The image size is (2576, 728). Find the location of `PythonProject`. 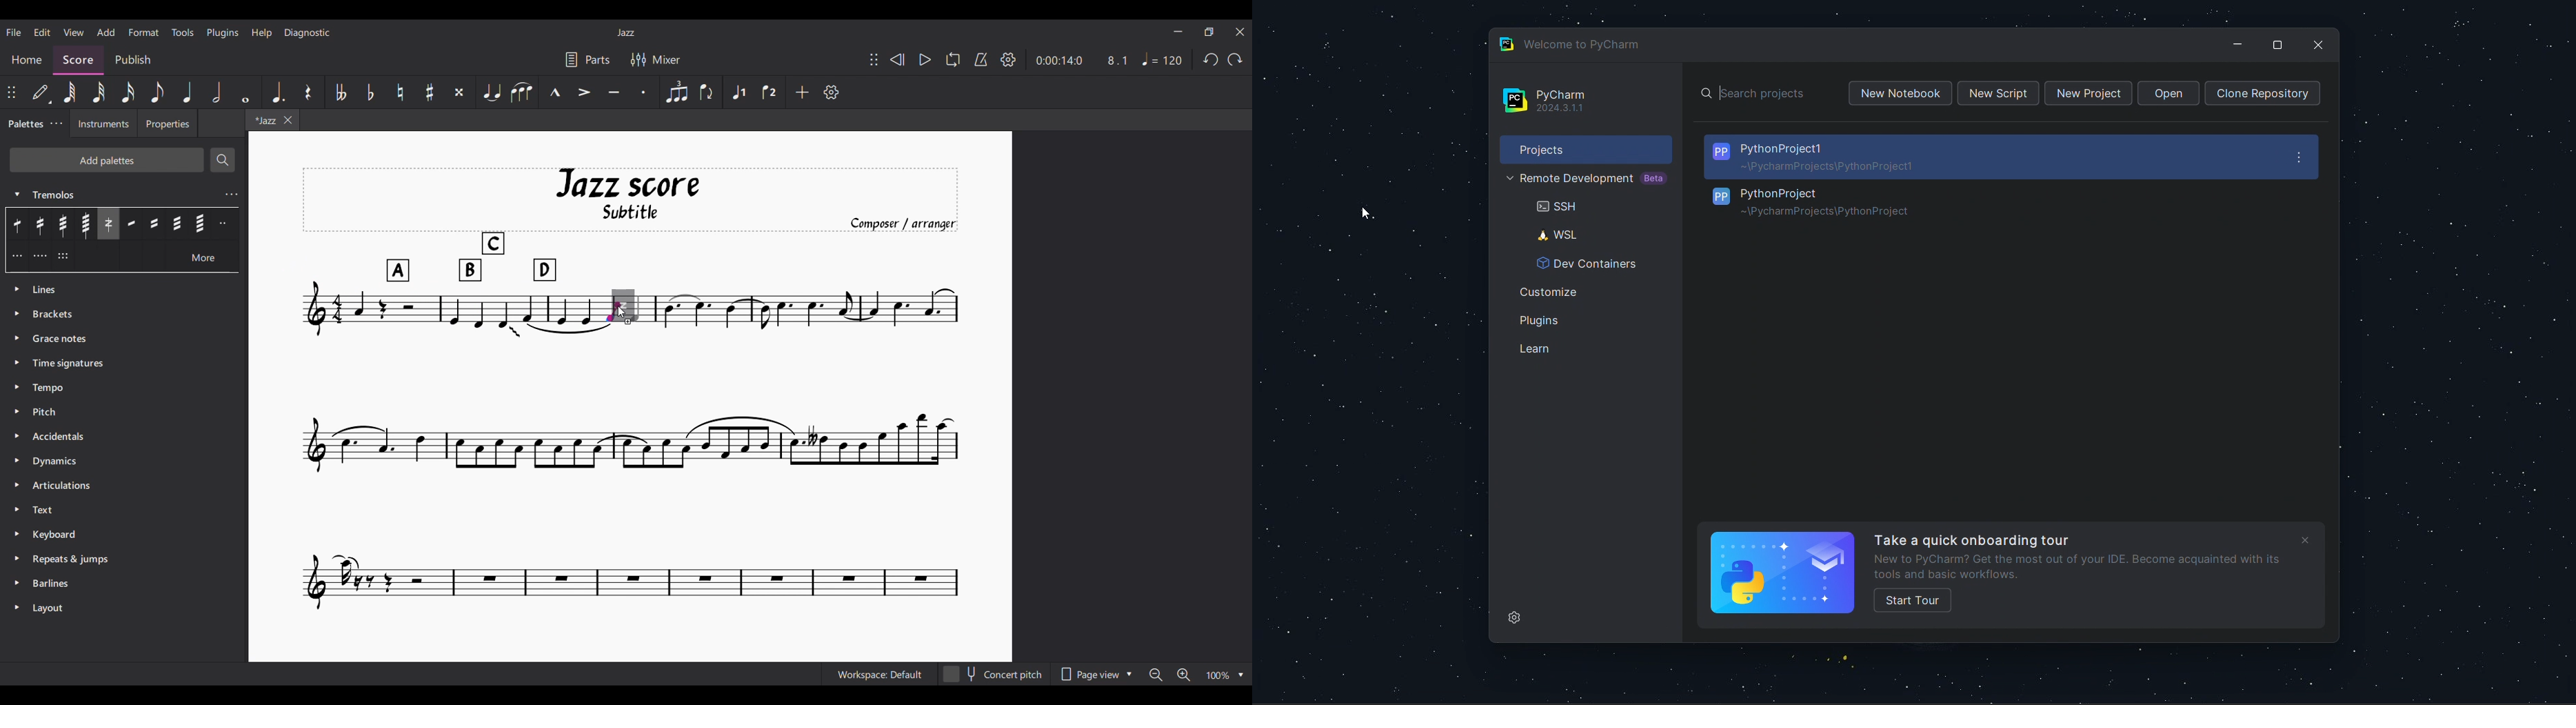

PythonProject is located at coordinates (1797, 192).